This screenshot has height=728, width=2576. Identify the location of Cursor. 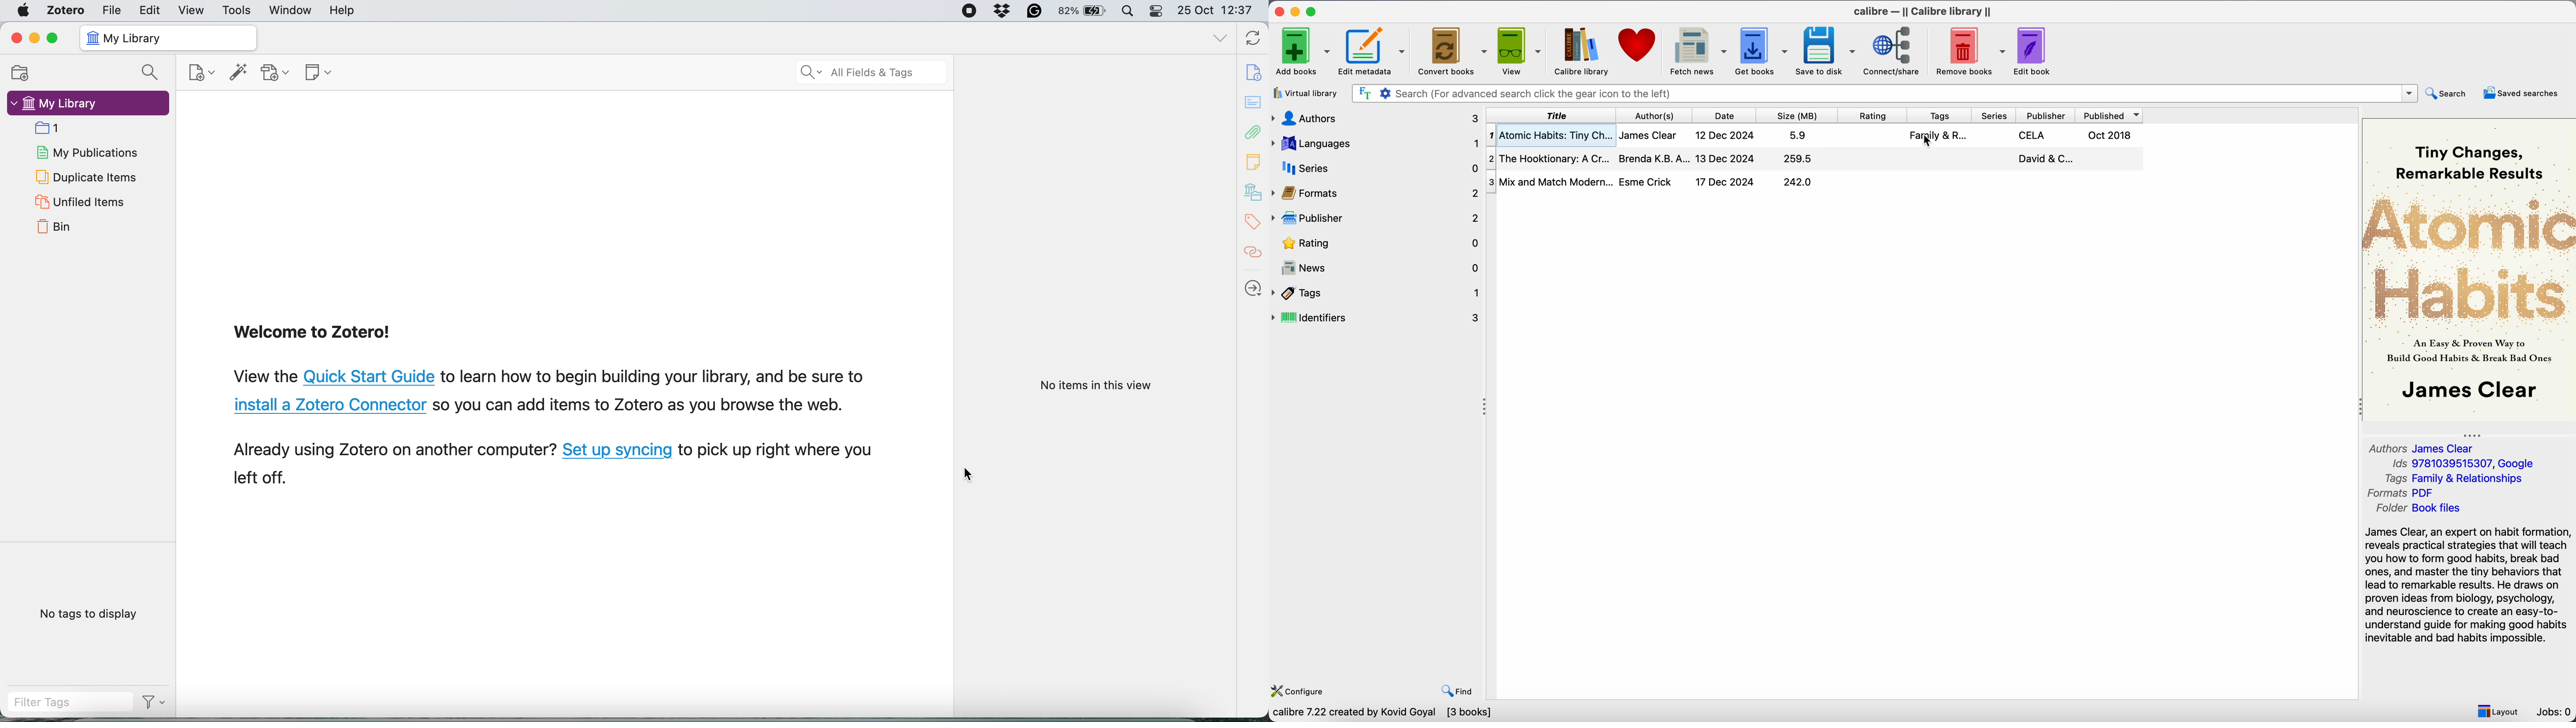
(969, 474).